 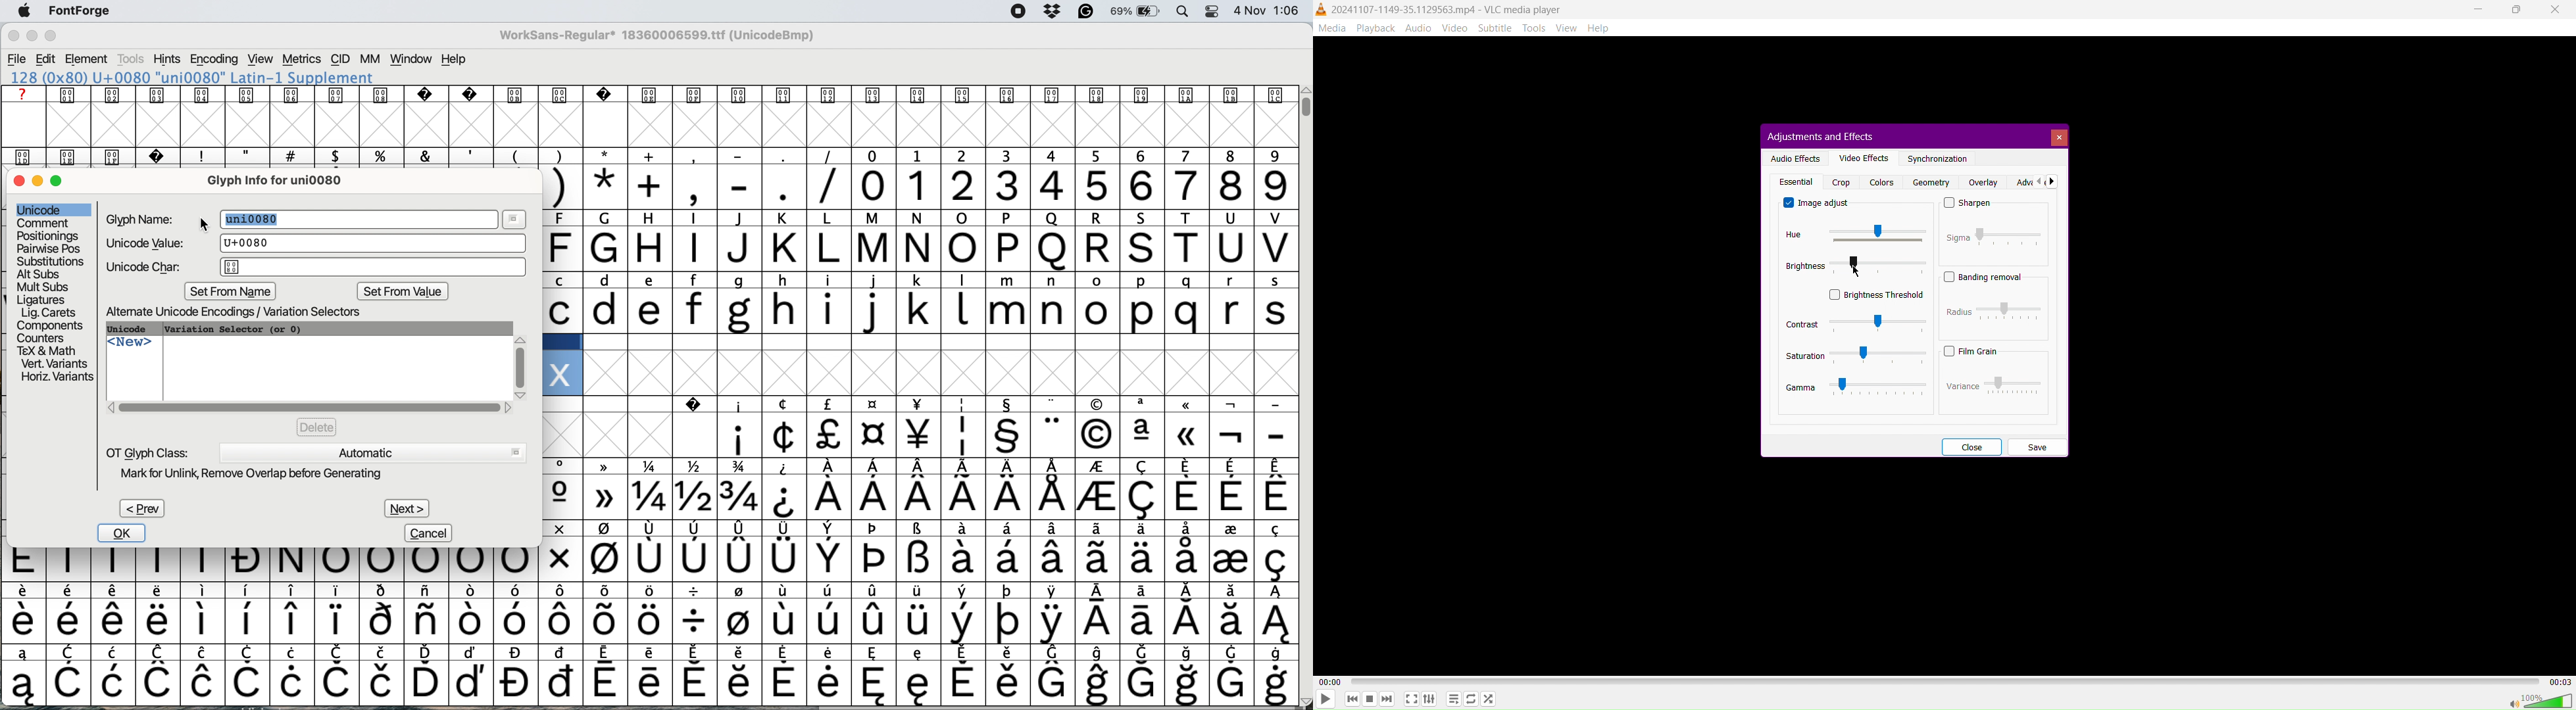 What do you see at coordinates (1471, 699) in the screenshot?
I see `Toggle Loop` at bounding box center [1471, 699].